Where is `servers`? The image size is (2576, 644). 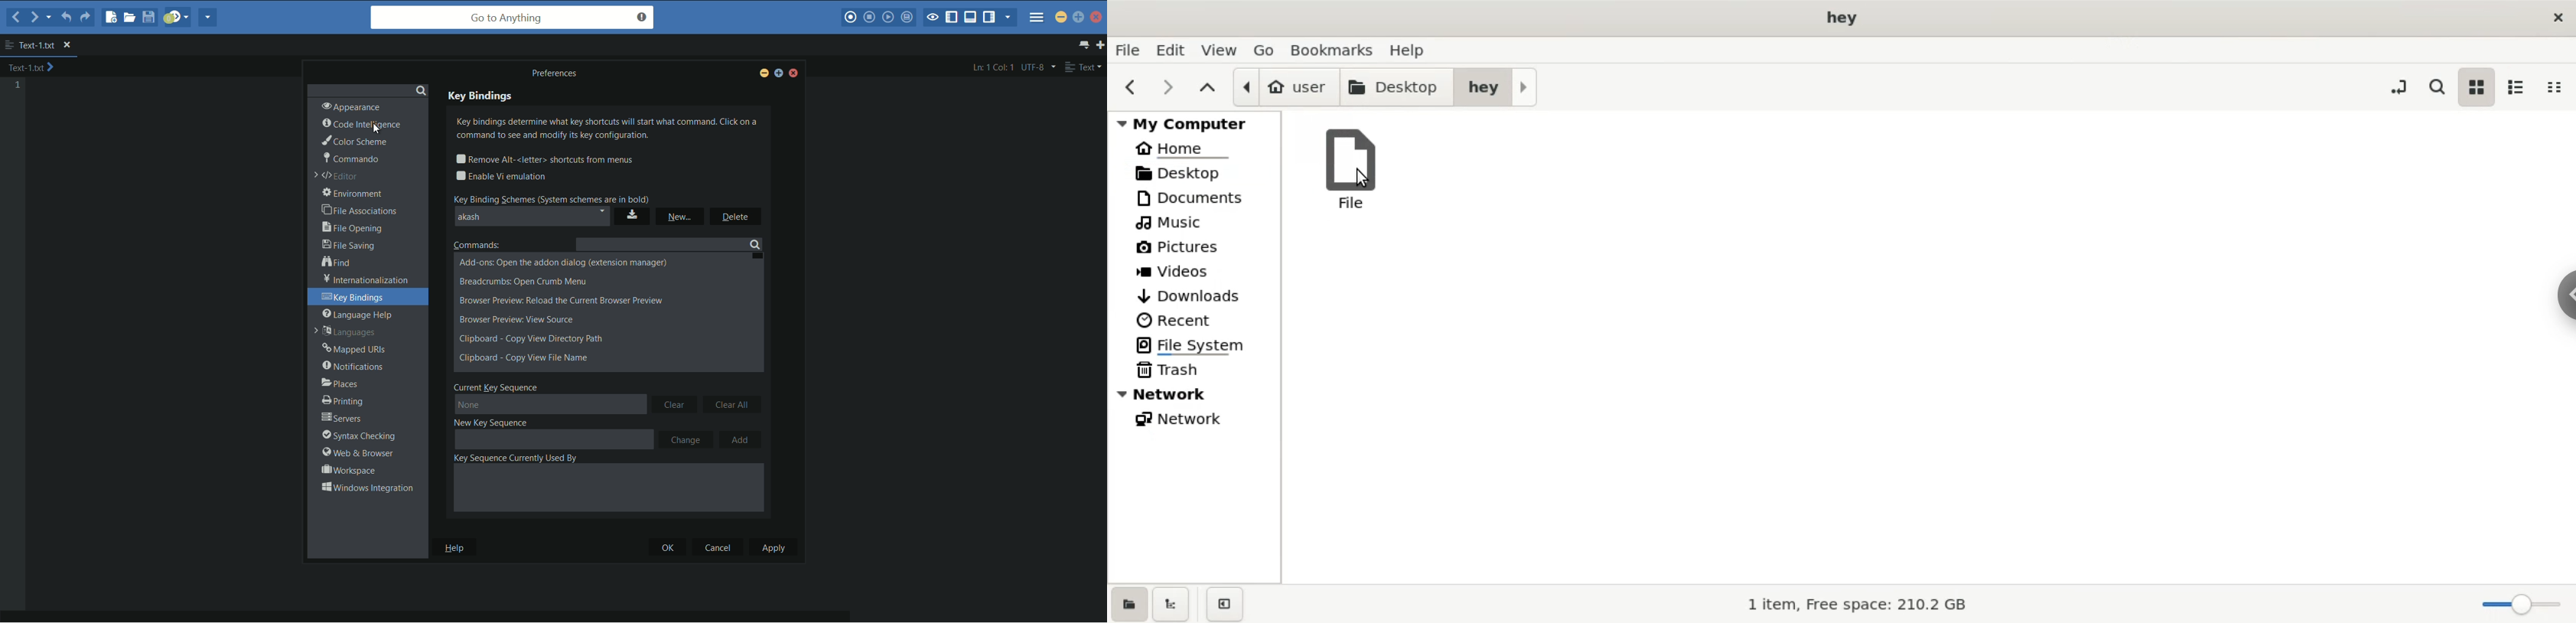 servers is located at coordinates (342, 419).